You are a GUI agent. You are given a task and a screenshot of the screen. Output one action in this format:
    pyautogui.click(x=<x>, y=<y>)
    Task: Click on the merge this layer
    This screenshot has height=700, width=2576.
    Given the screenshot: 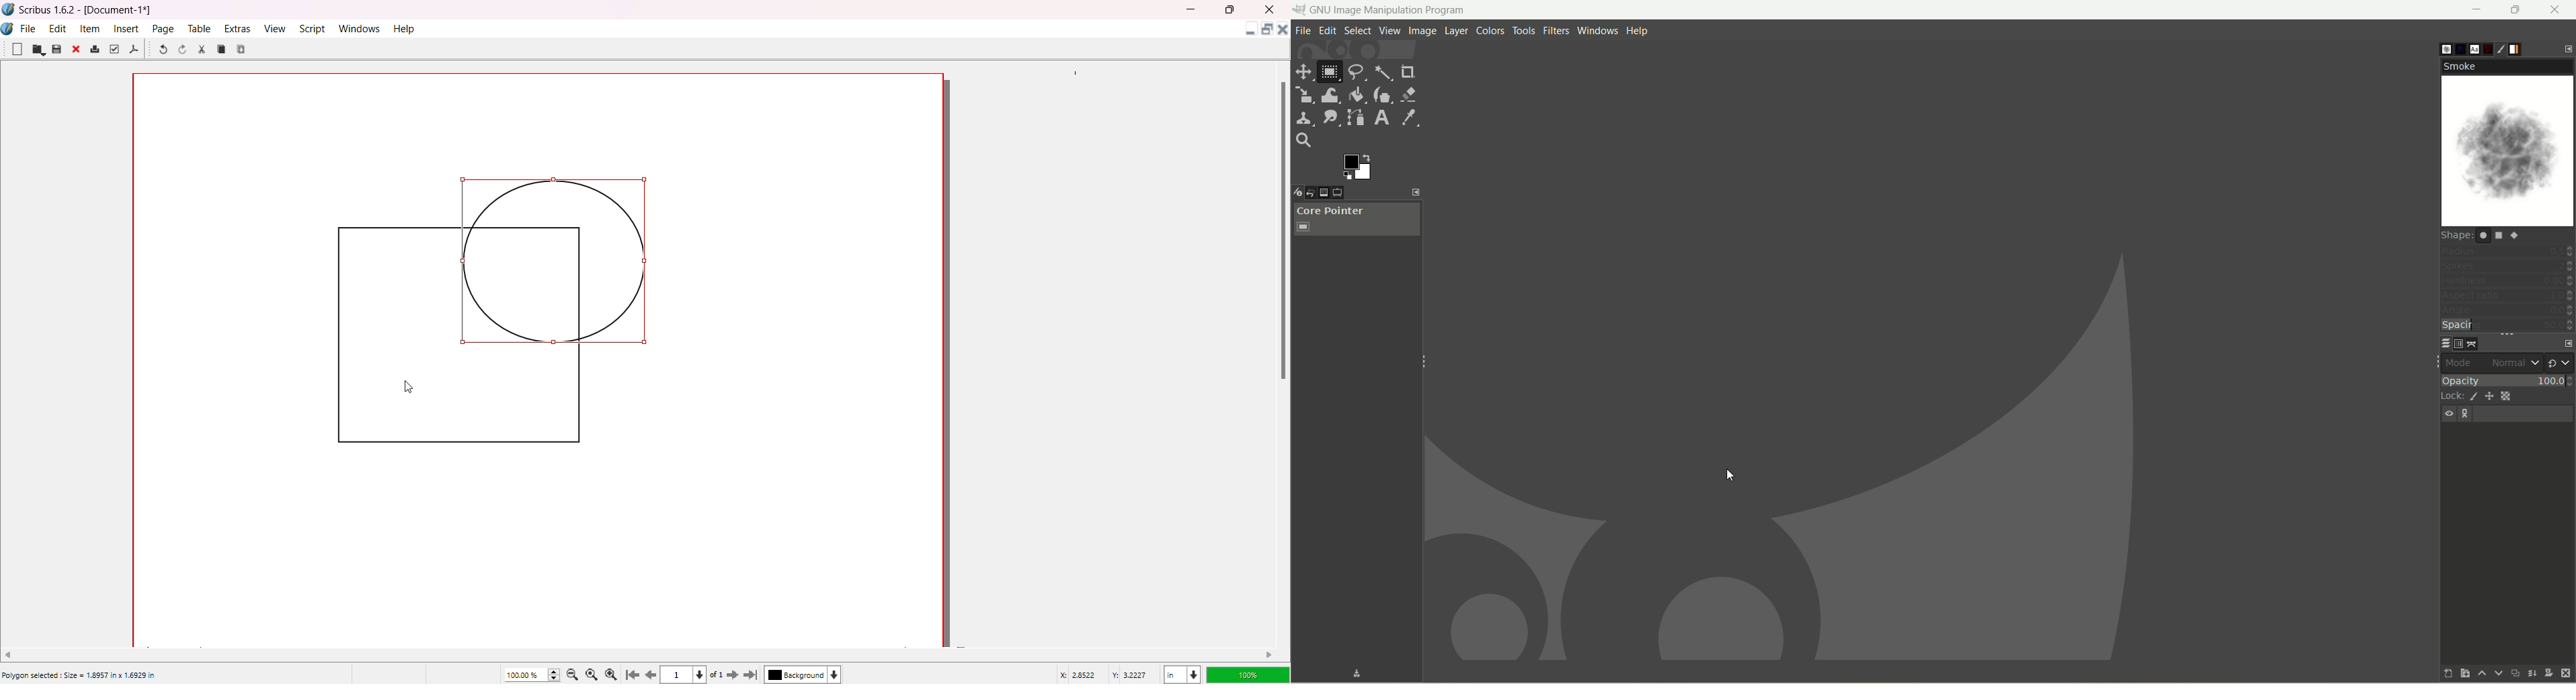 What is the action you would take?
    pyautogui.click(x=2531, y=671)
    